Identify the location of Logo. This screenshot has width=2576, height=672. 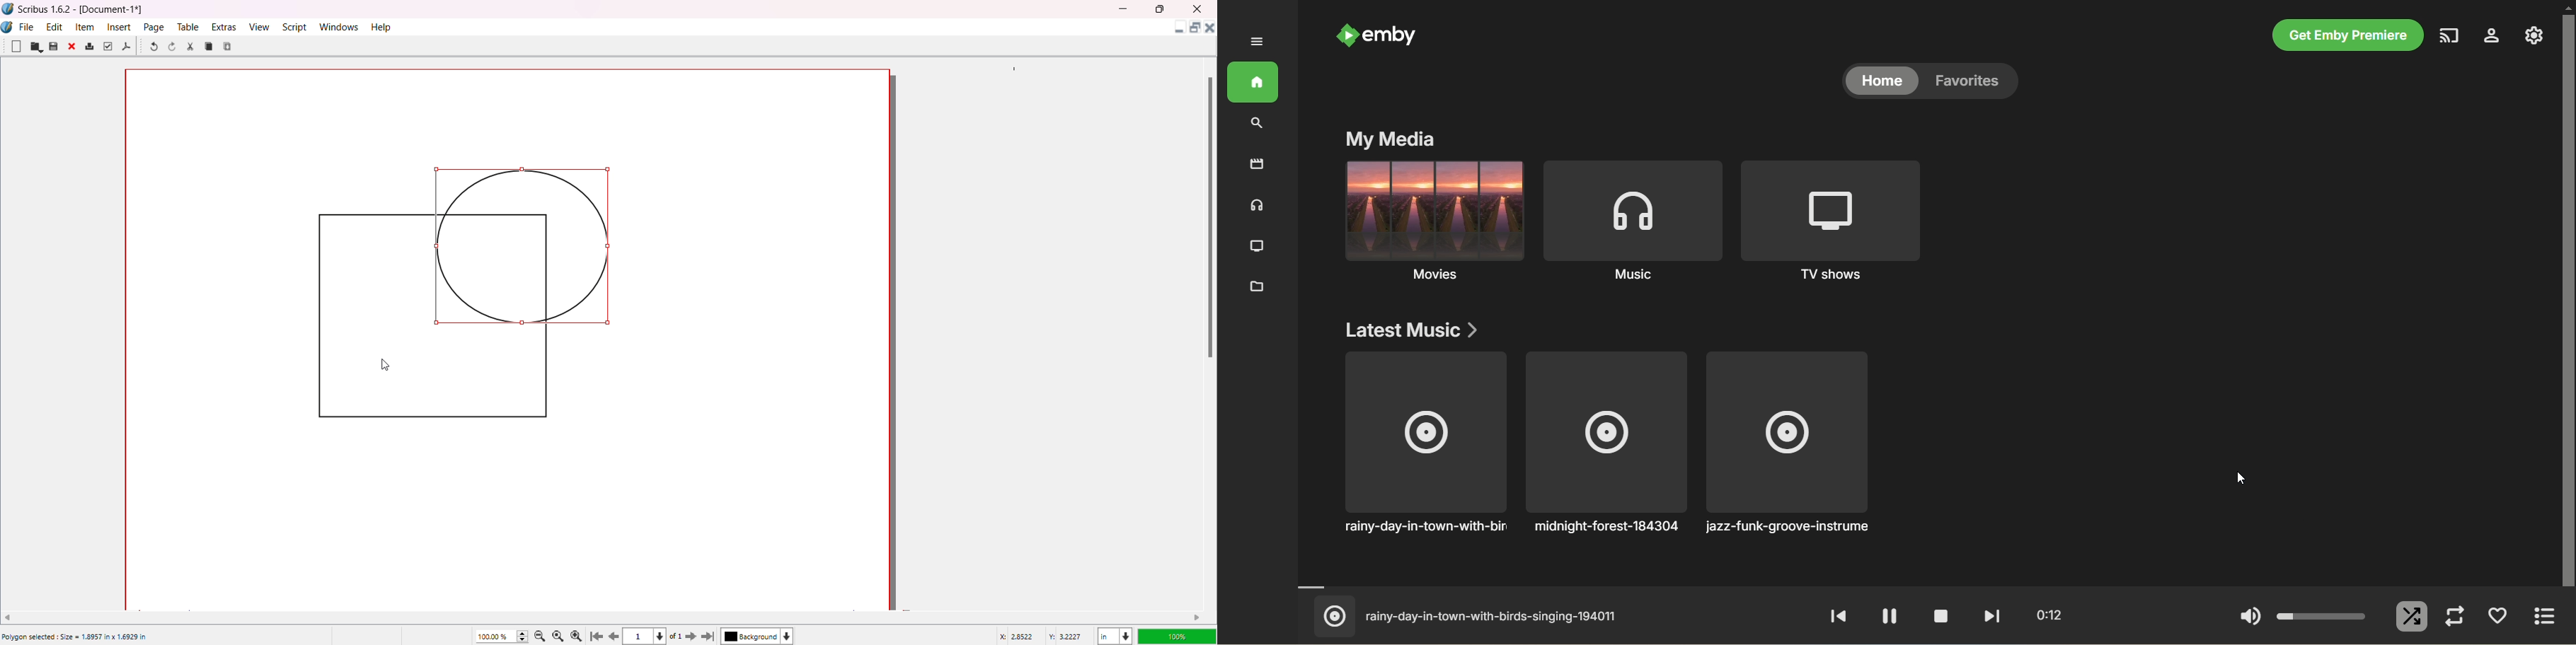
(8, 9).